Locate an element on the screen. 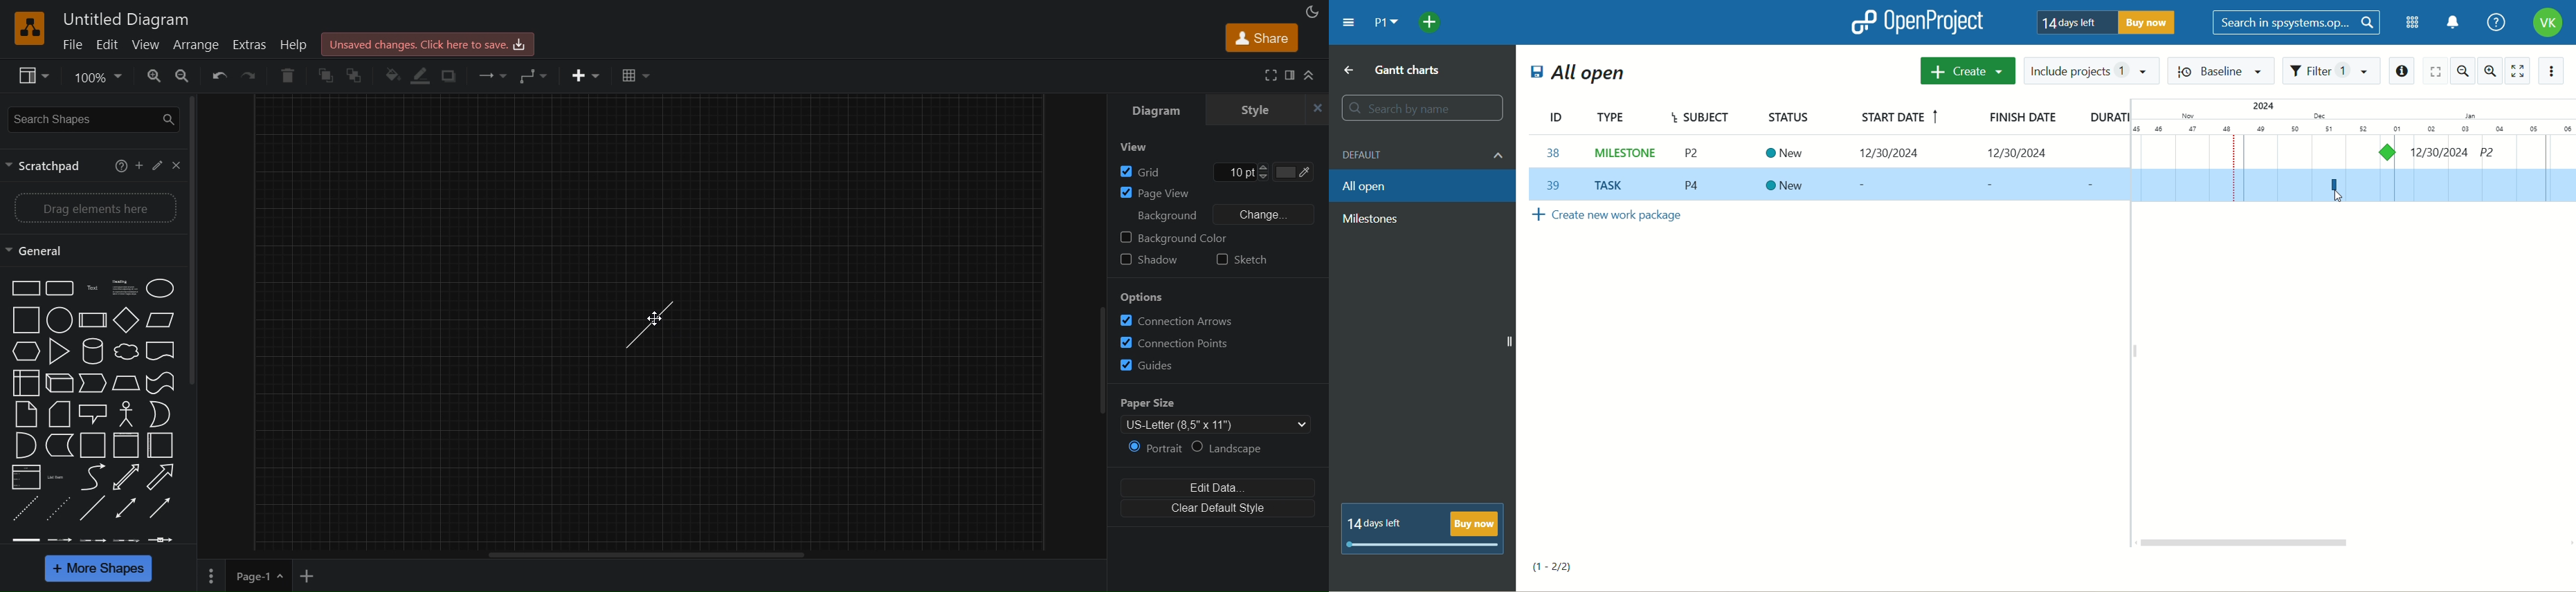 This screenshot has height=616, width=2576. Parallelogram is located at coordinates (161, 320).